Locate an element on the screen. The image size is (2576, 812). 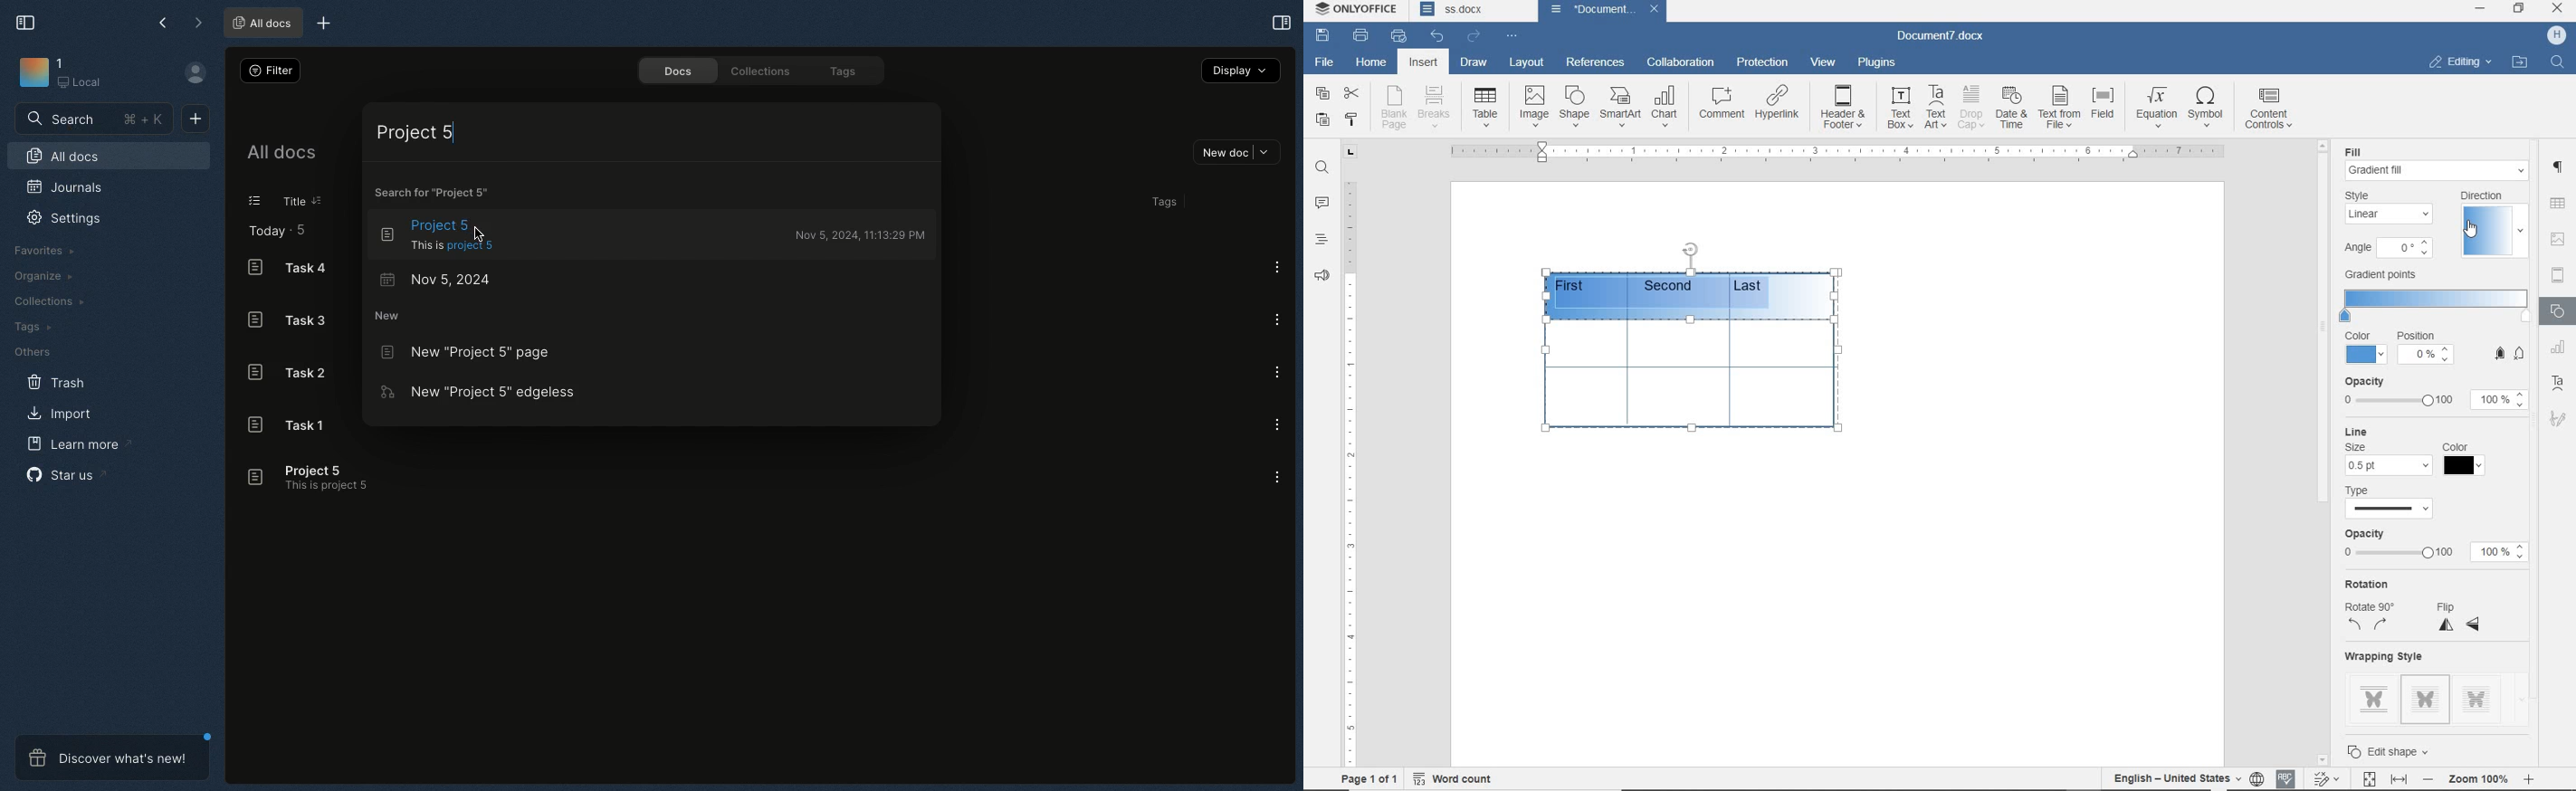
Collections is located at coordinates (47, 301).